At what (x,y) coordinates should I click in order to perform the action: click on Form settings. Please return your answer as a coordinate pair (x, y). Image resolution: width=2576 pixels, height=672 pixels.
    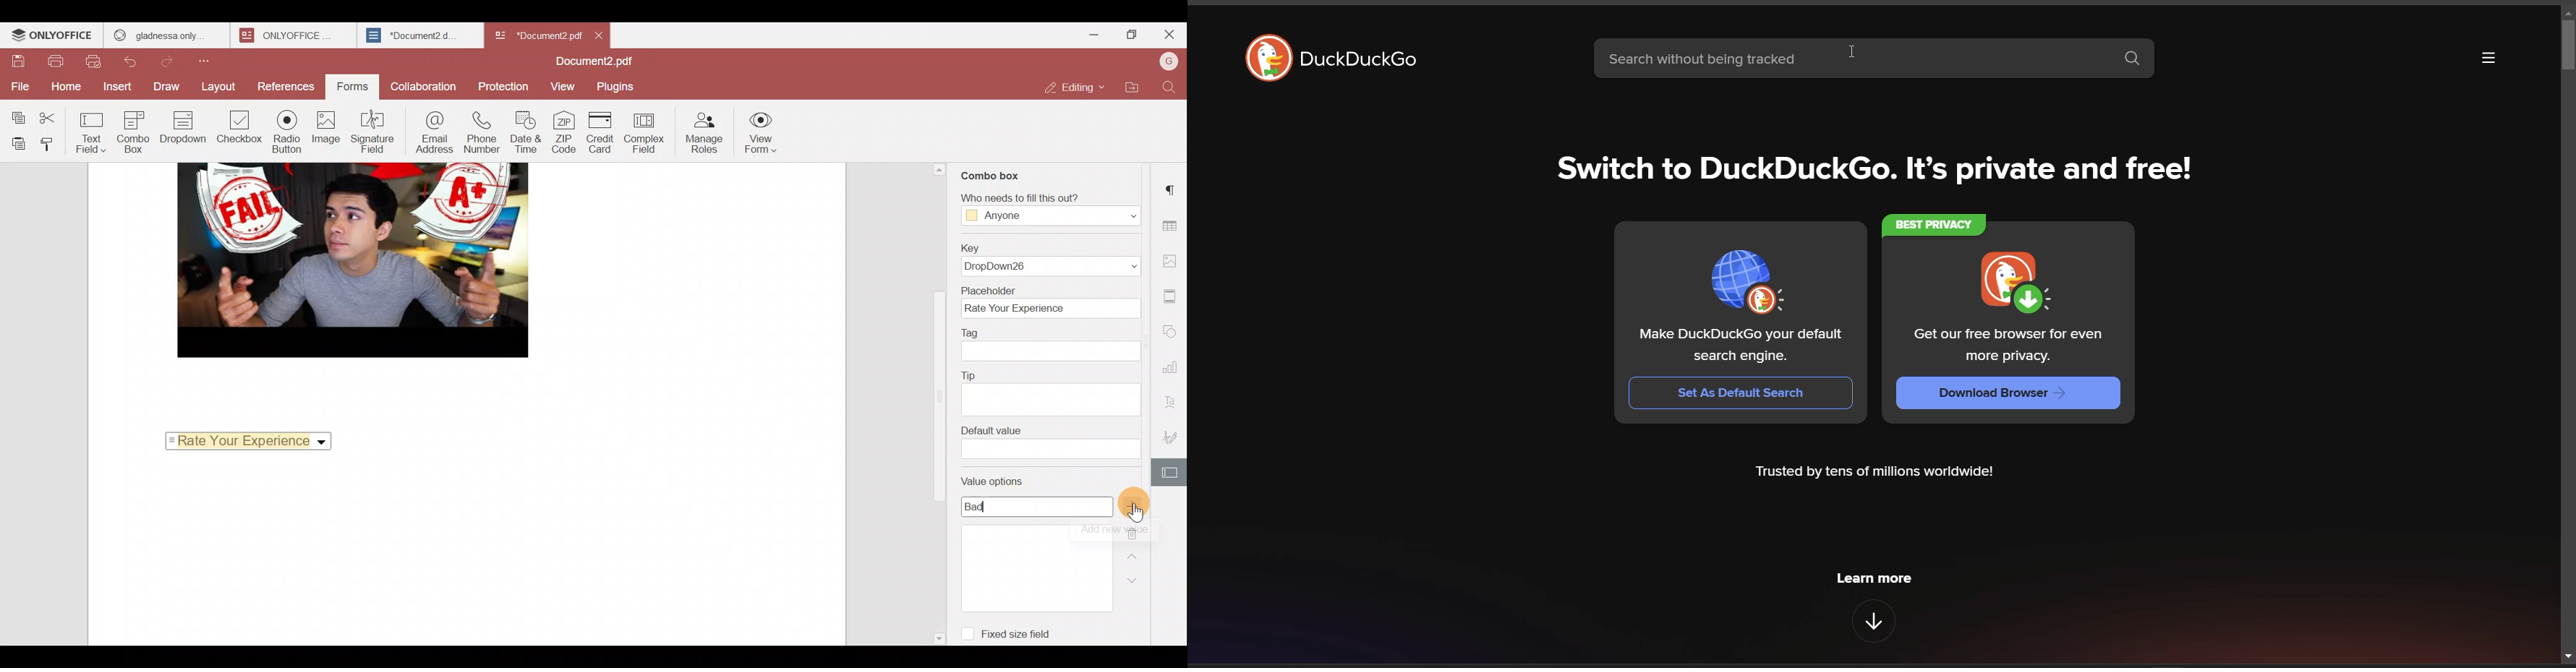
    Looking at the image, I should click on (1171, 472).